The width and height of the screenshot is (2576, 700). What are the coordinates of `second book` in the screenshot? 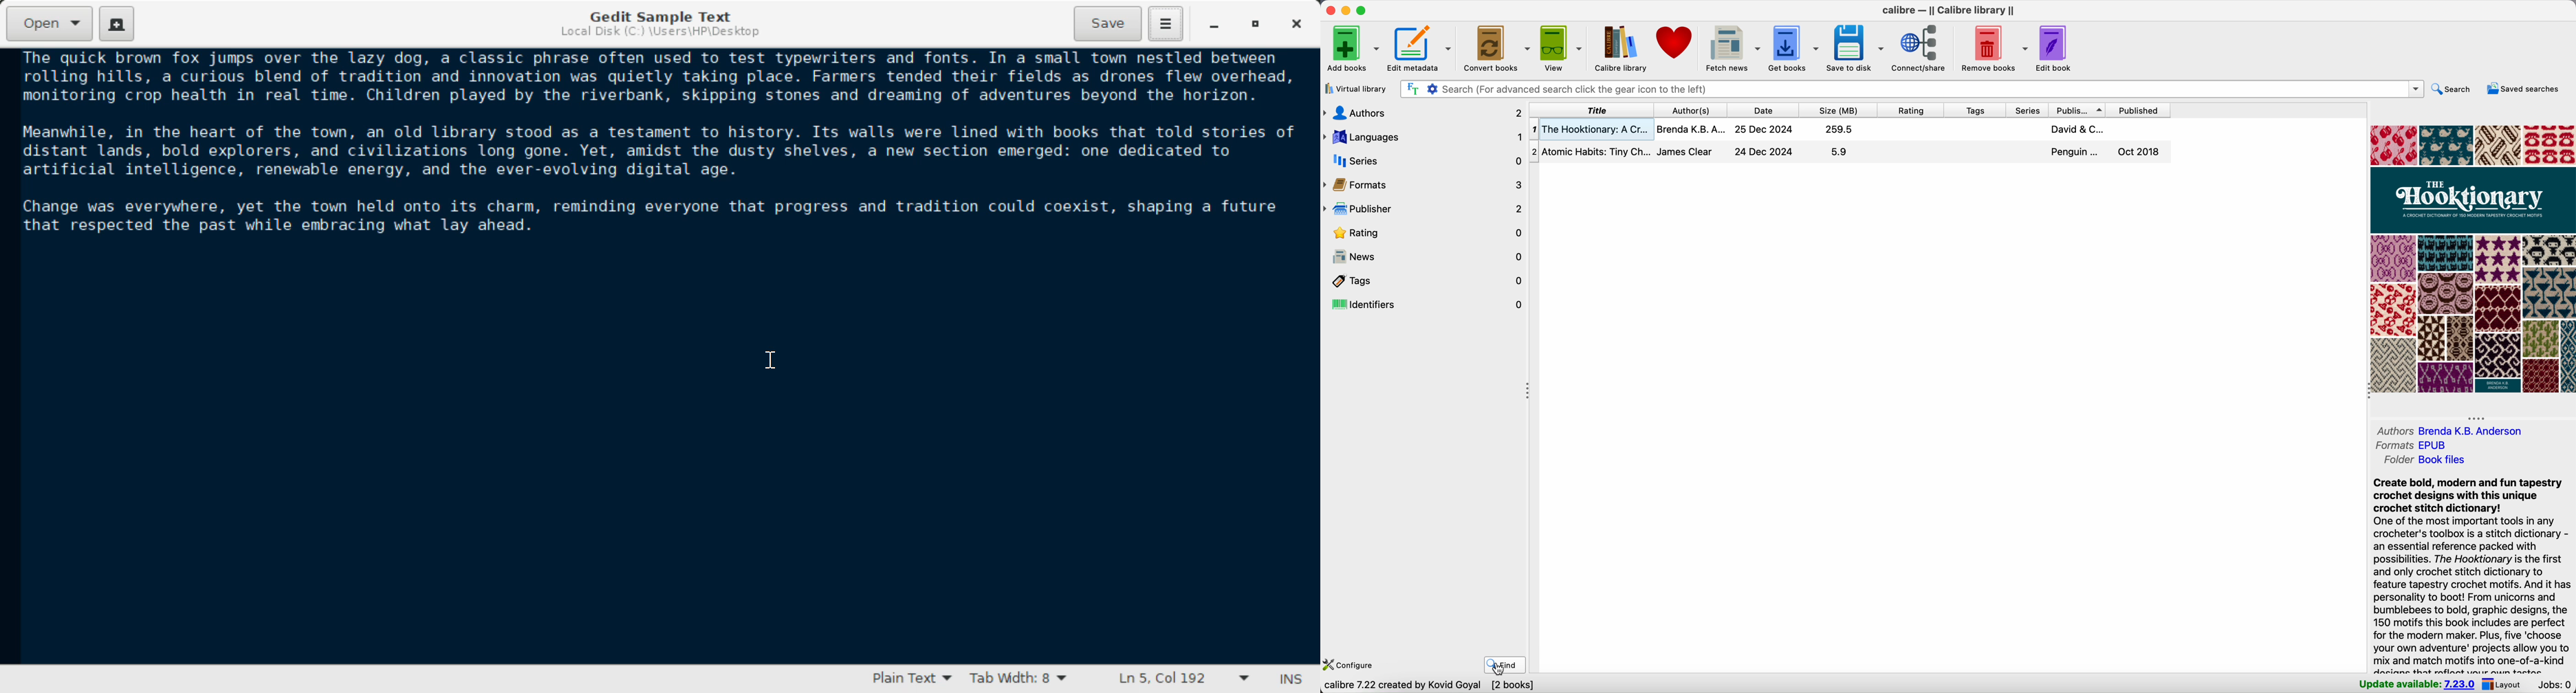 It's located at (1850, 154).